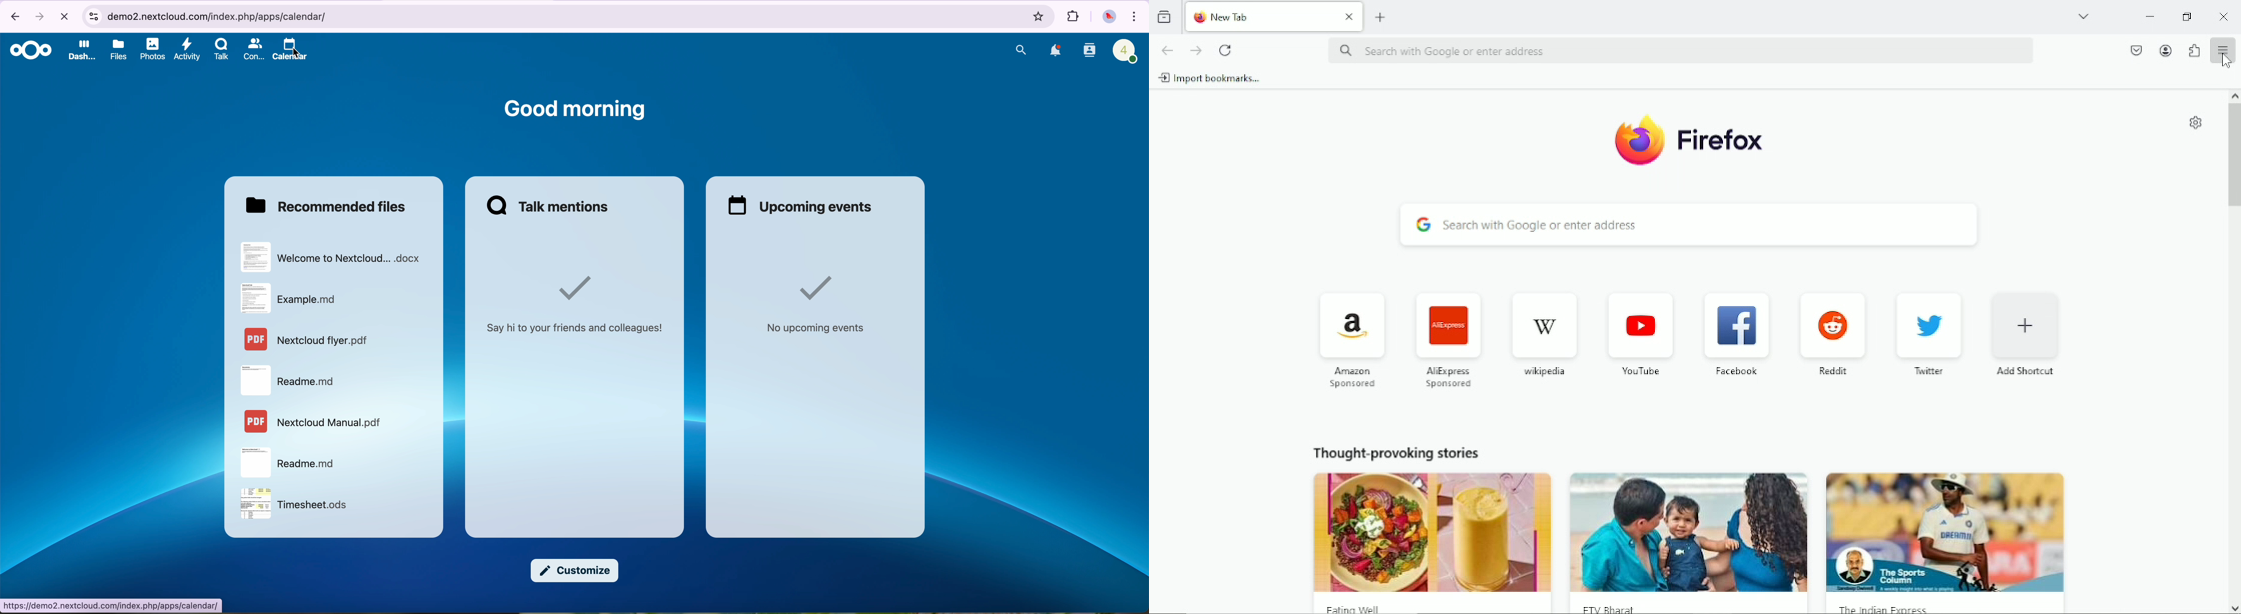  I want to click on search, so click(1023, 50).